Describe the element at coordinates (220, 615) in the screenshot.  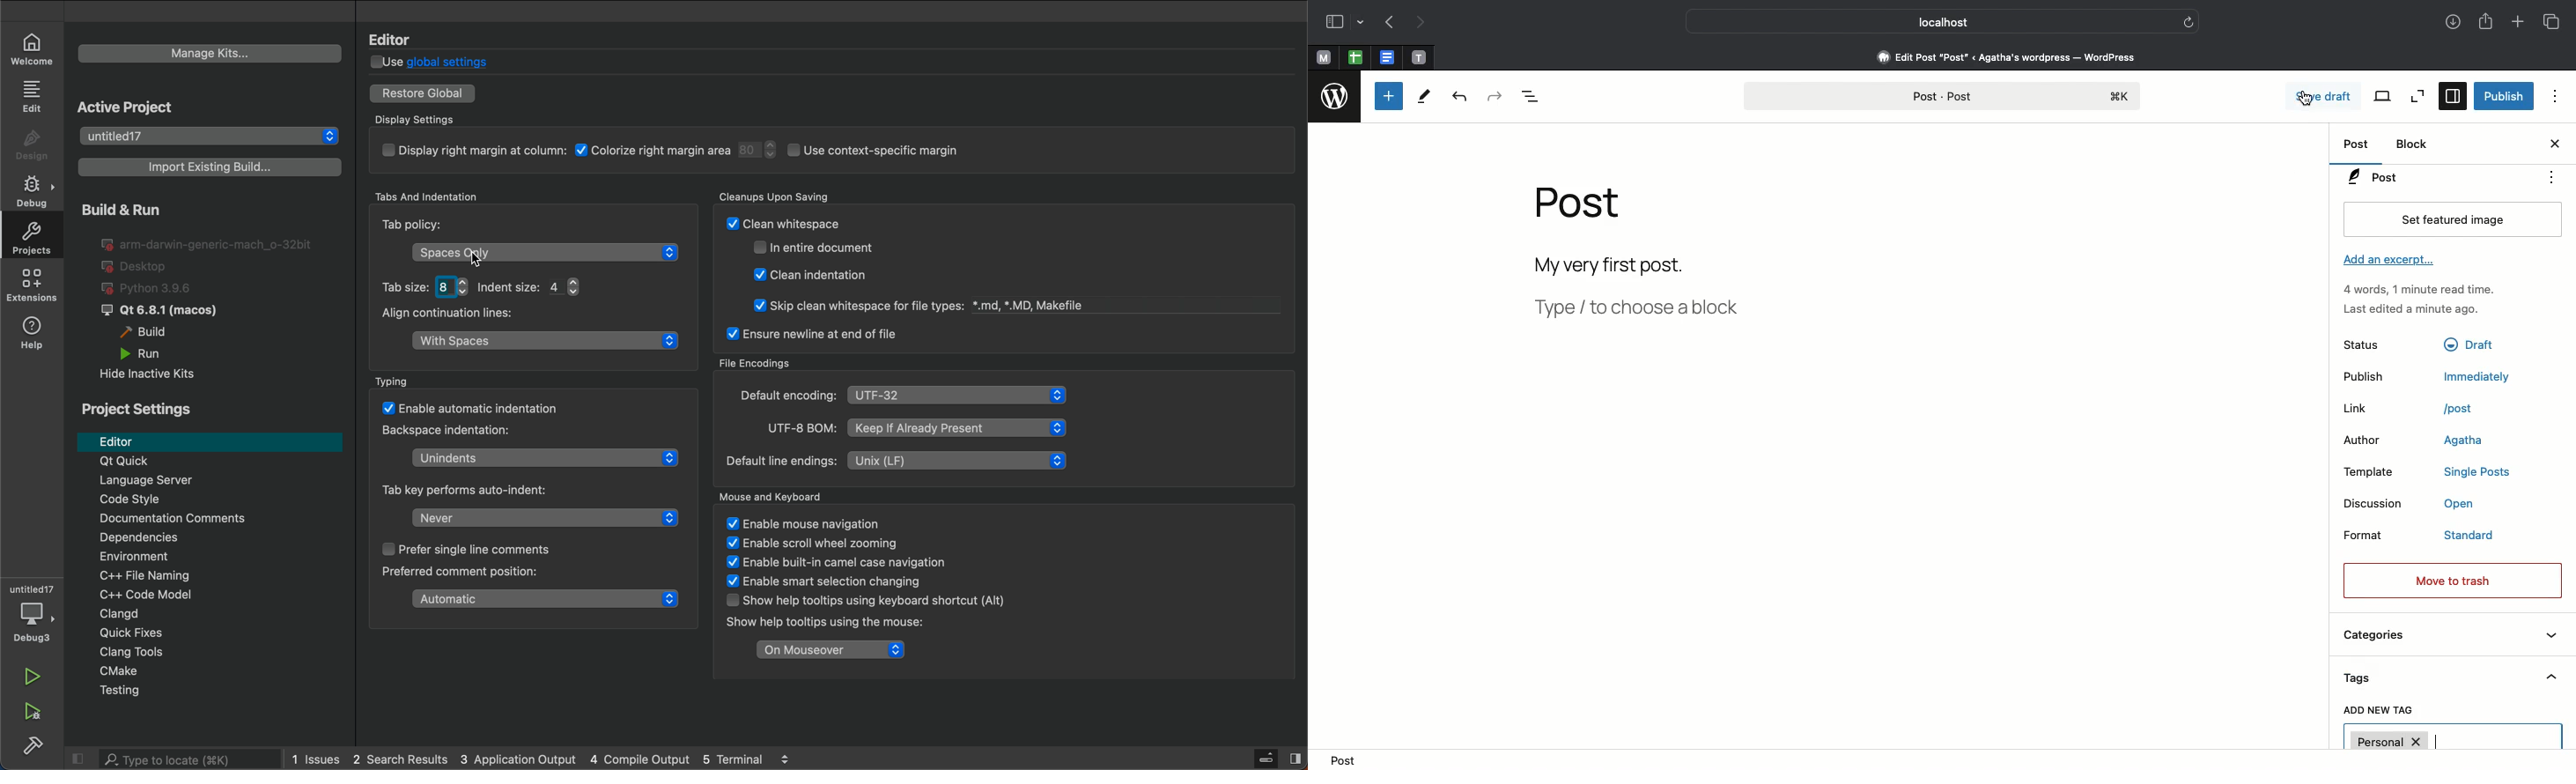
I see `Clangd` at that location.